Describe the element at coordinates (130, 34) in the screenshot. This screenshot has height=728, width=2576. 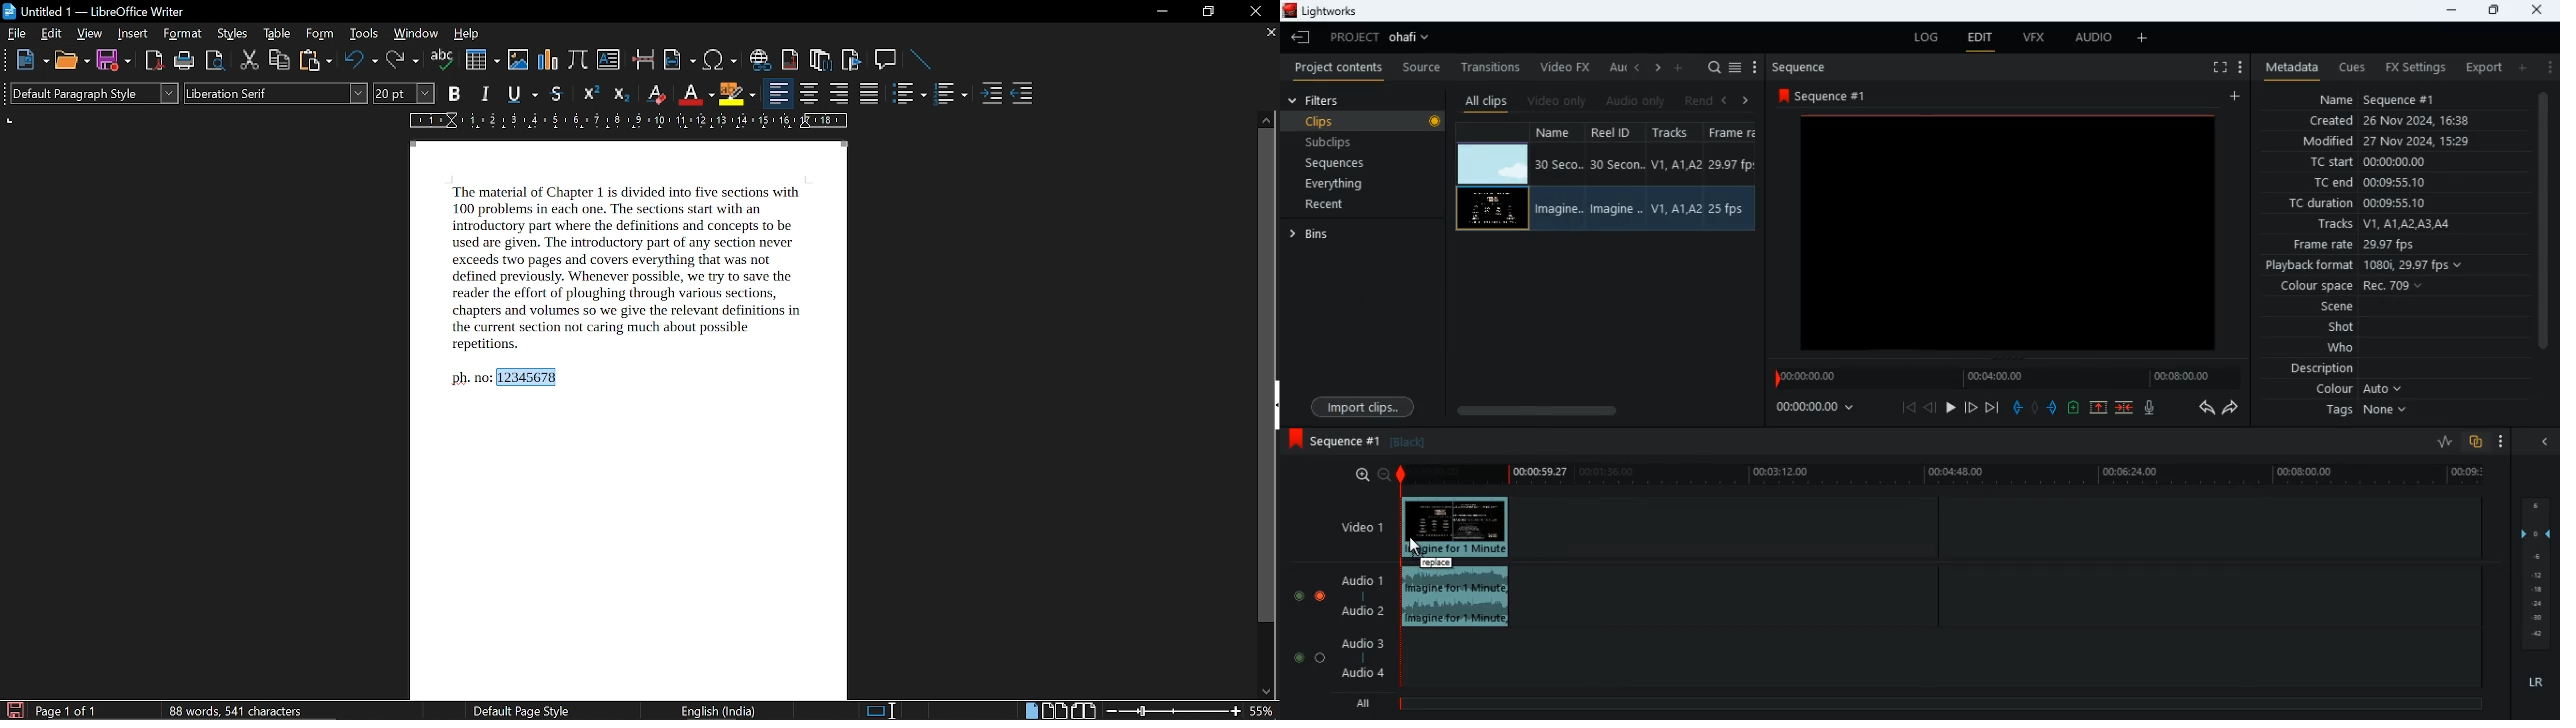
I see `insert` at that location.